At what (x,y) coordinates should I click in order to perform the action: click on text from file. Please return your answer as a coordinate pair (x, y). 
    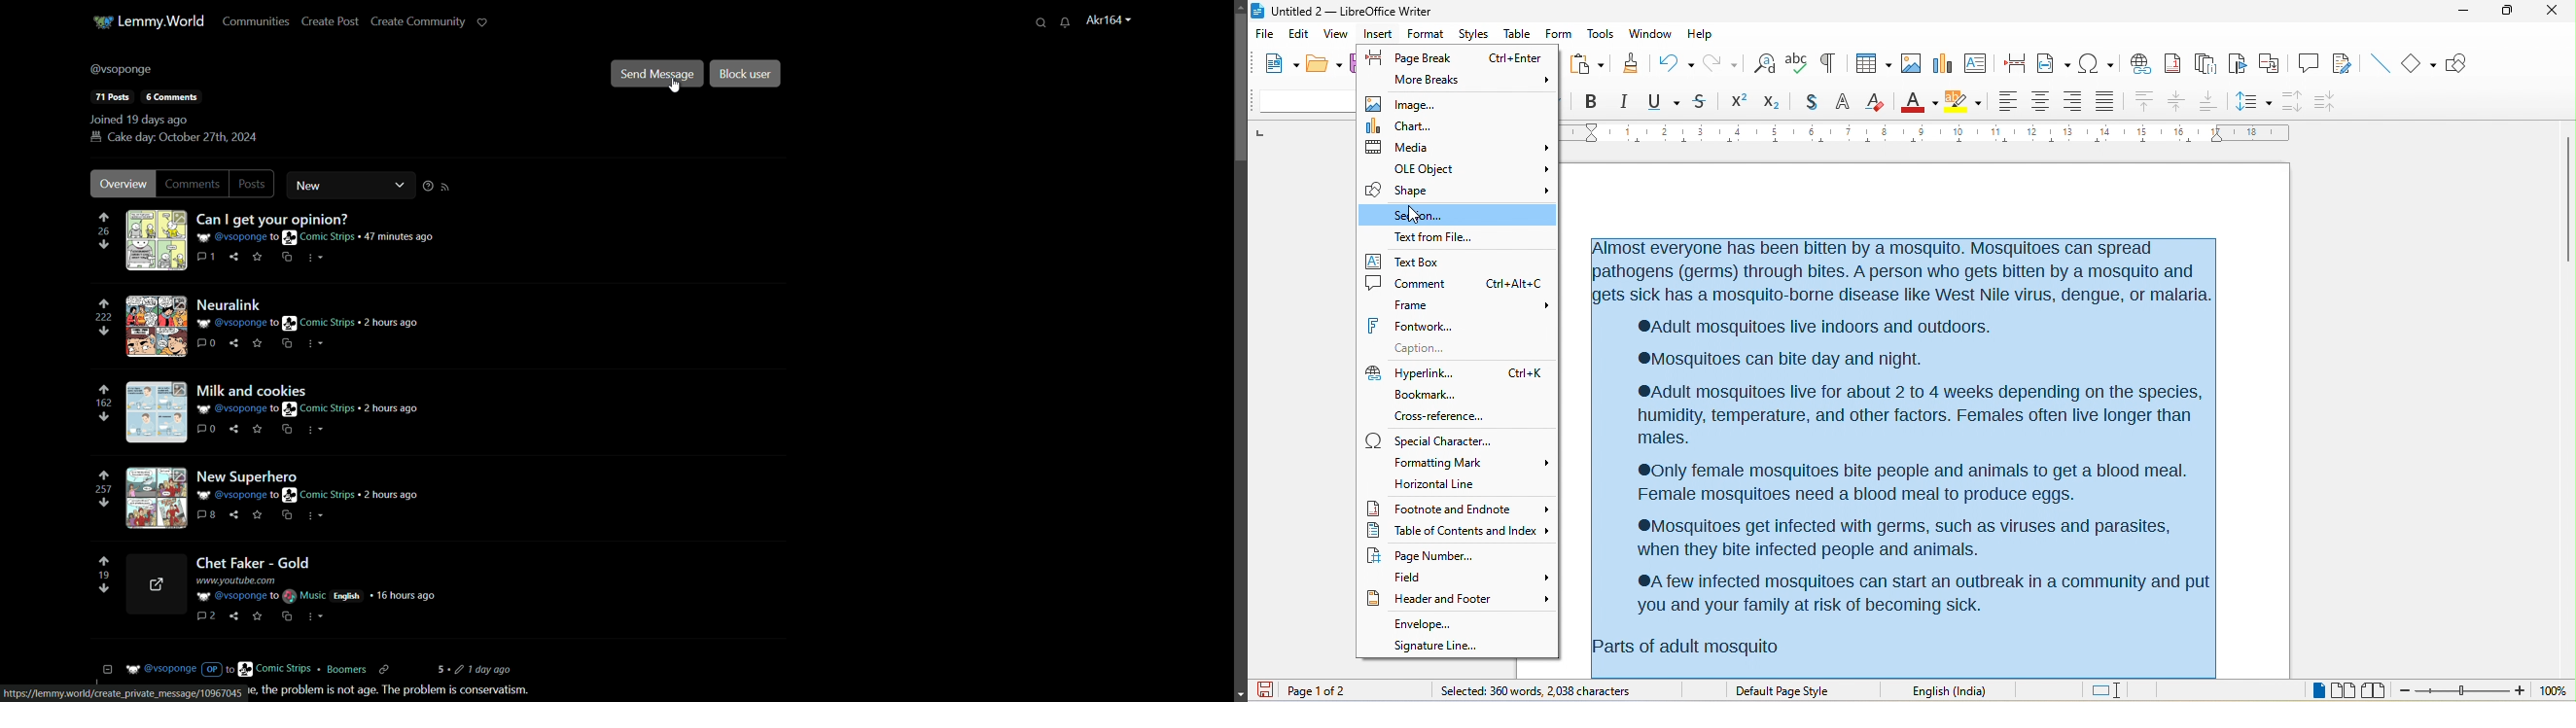
    Looking at the image, I should click on (1454, 237).